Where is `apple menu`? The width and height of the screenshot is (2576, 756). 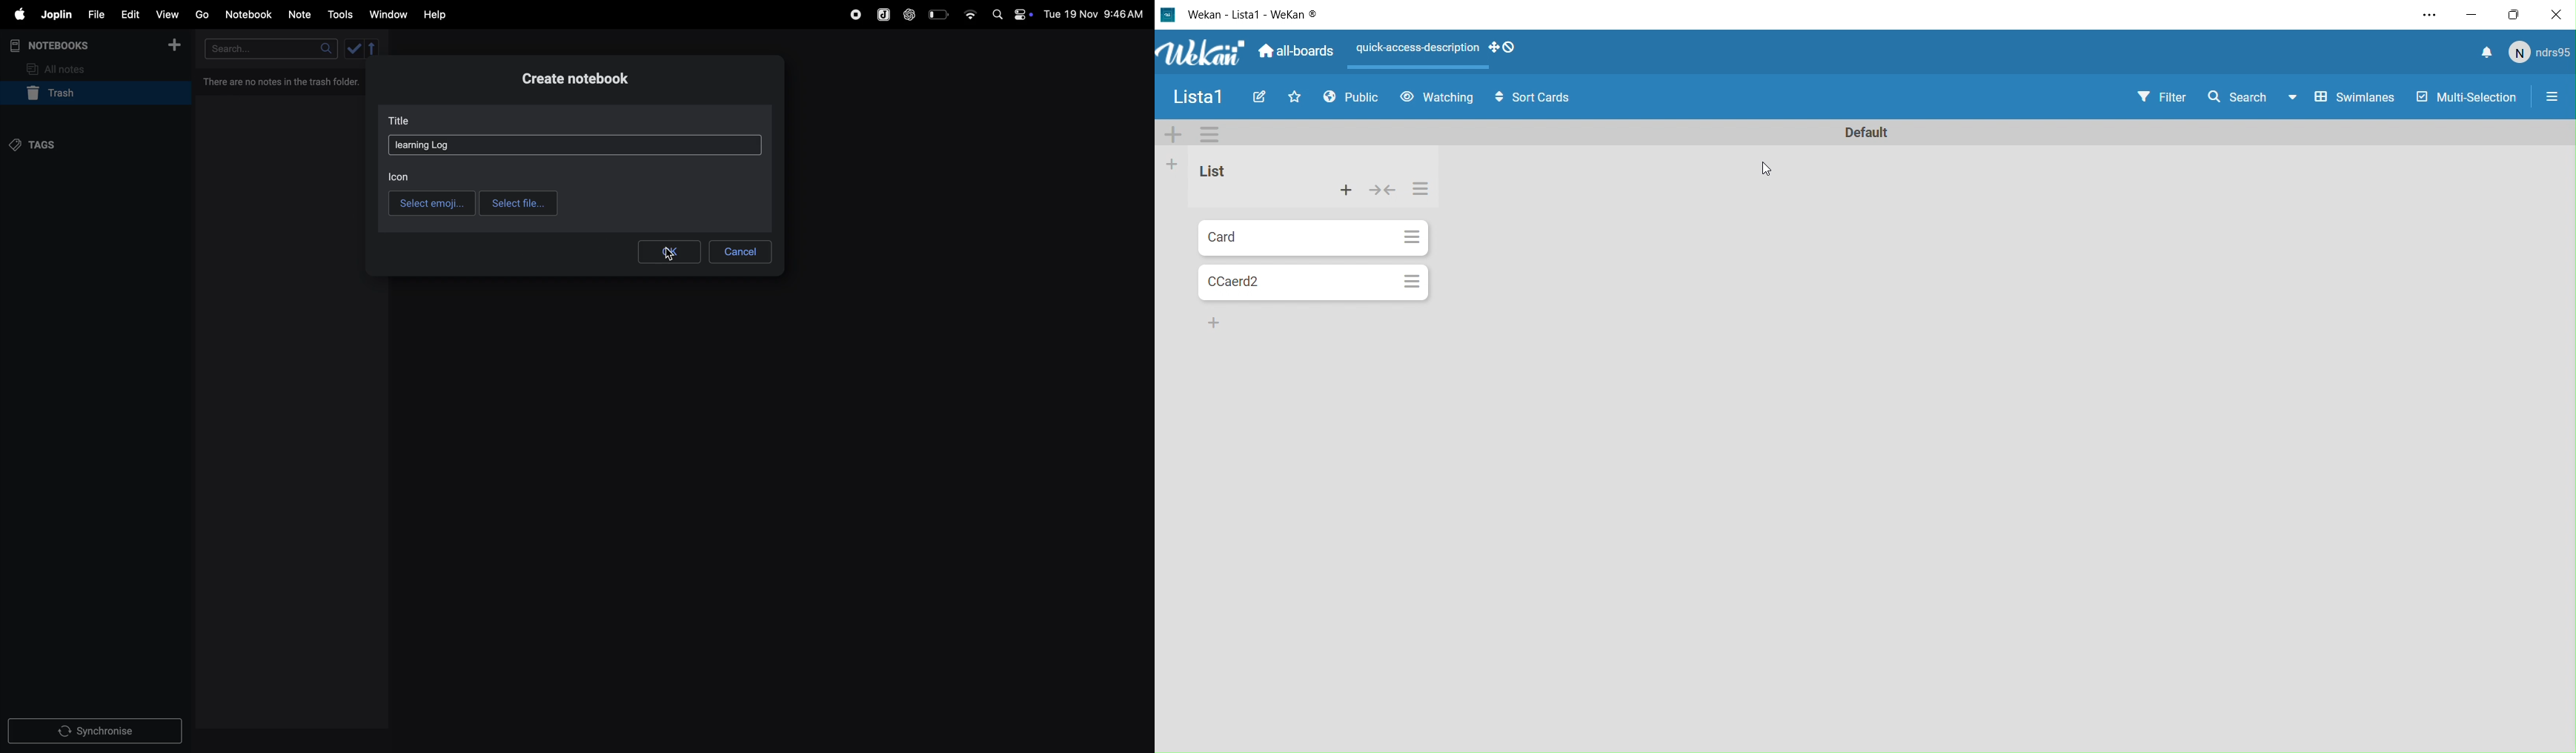 apple menu is located at coordinates (15, 15).